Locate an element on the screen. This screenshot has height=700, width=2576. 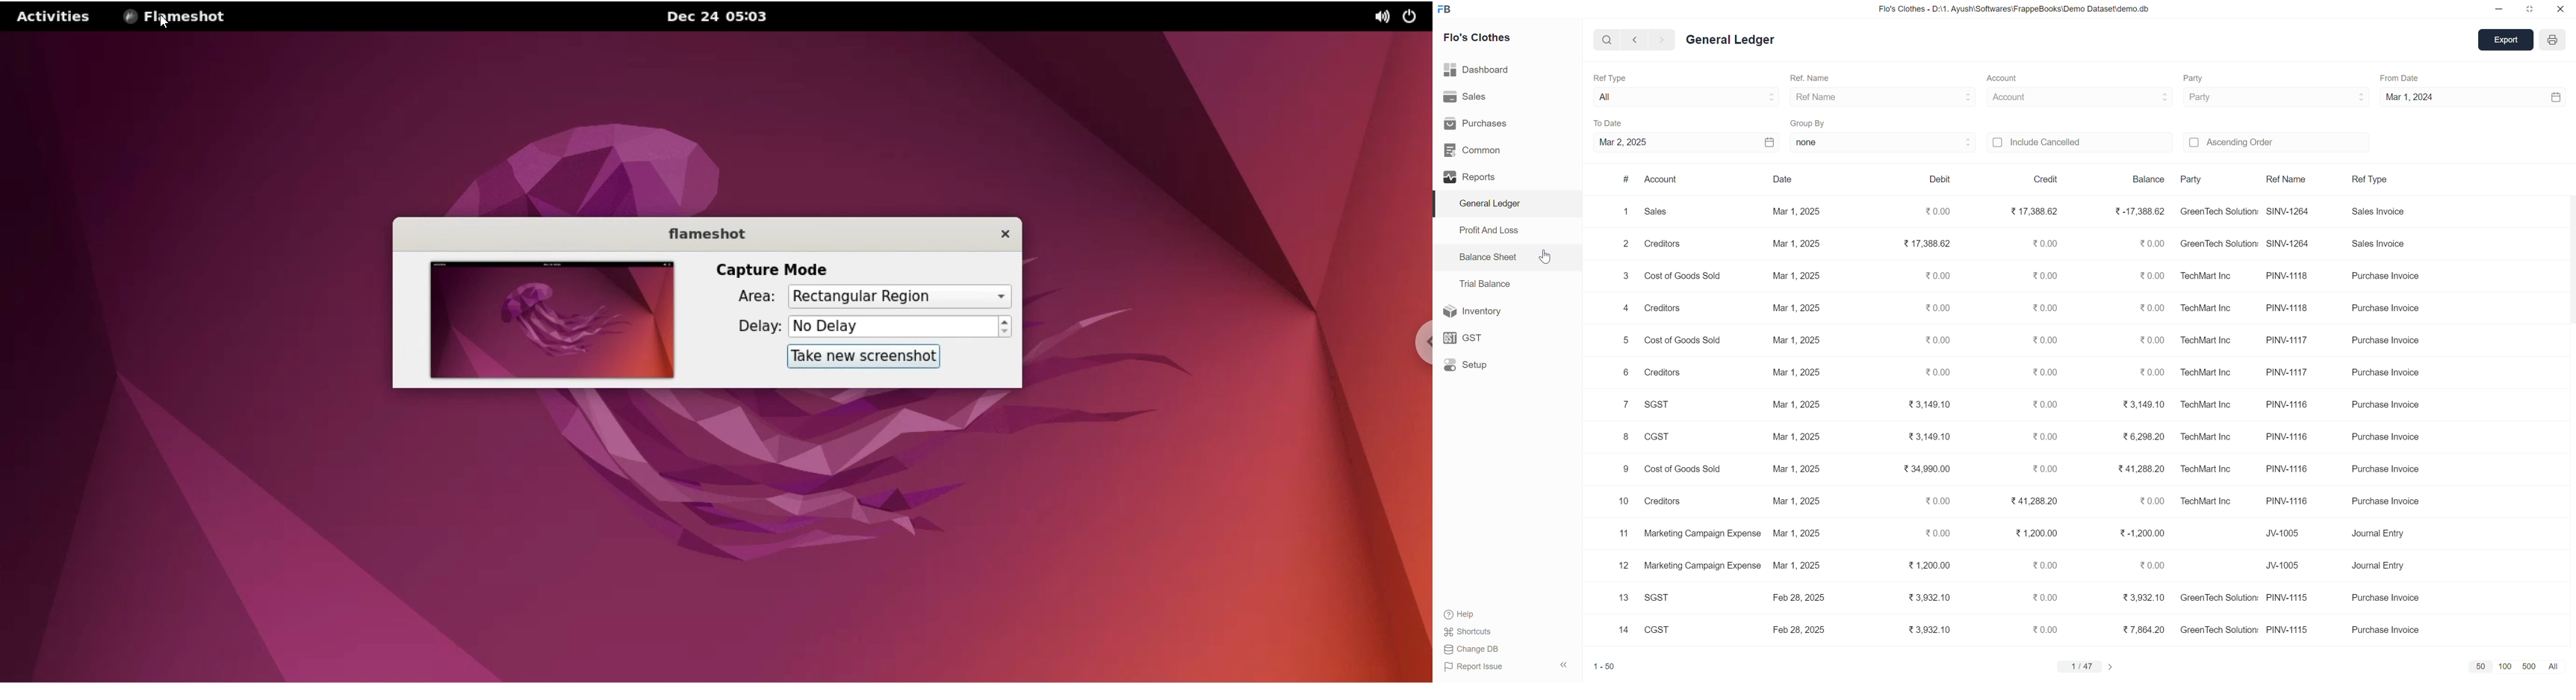
1,200.00 is located at coordinates (2030, 533).